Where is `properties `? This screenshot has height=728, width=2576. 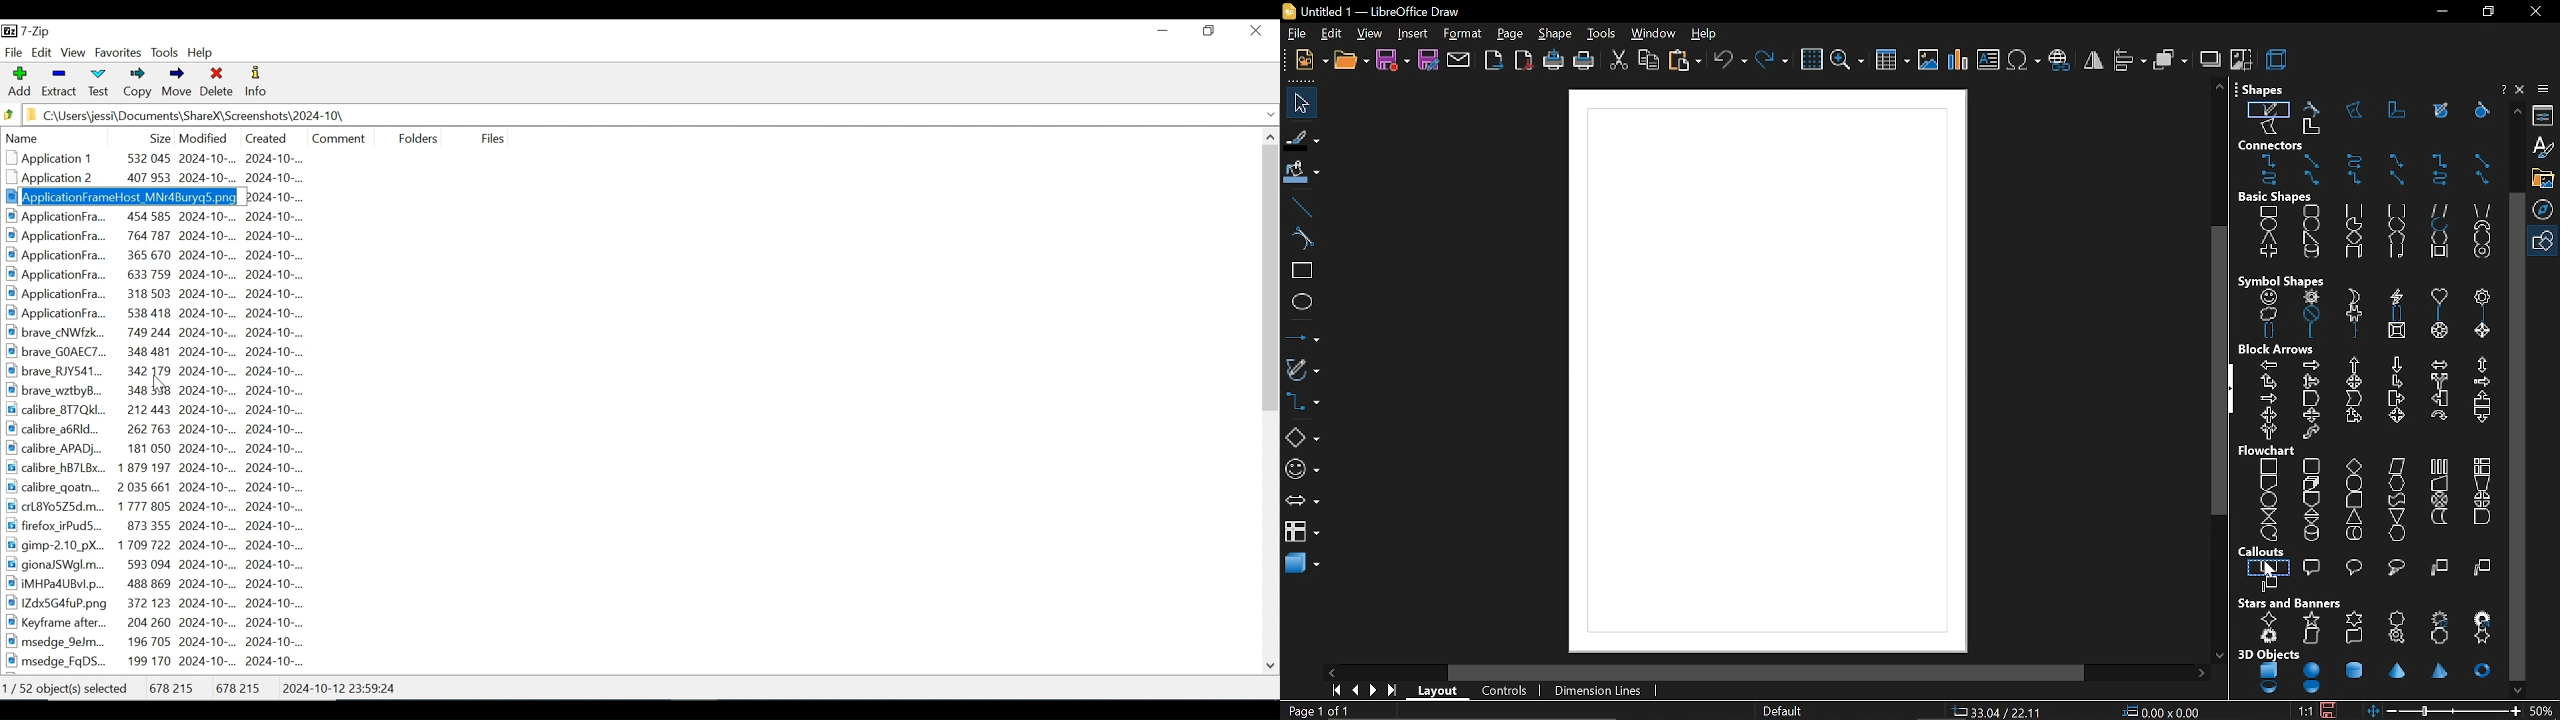
properties  is located at coordinates (2545, 117).